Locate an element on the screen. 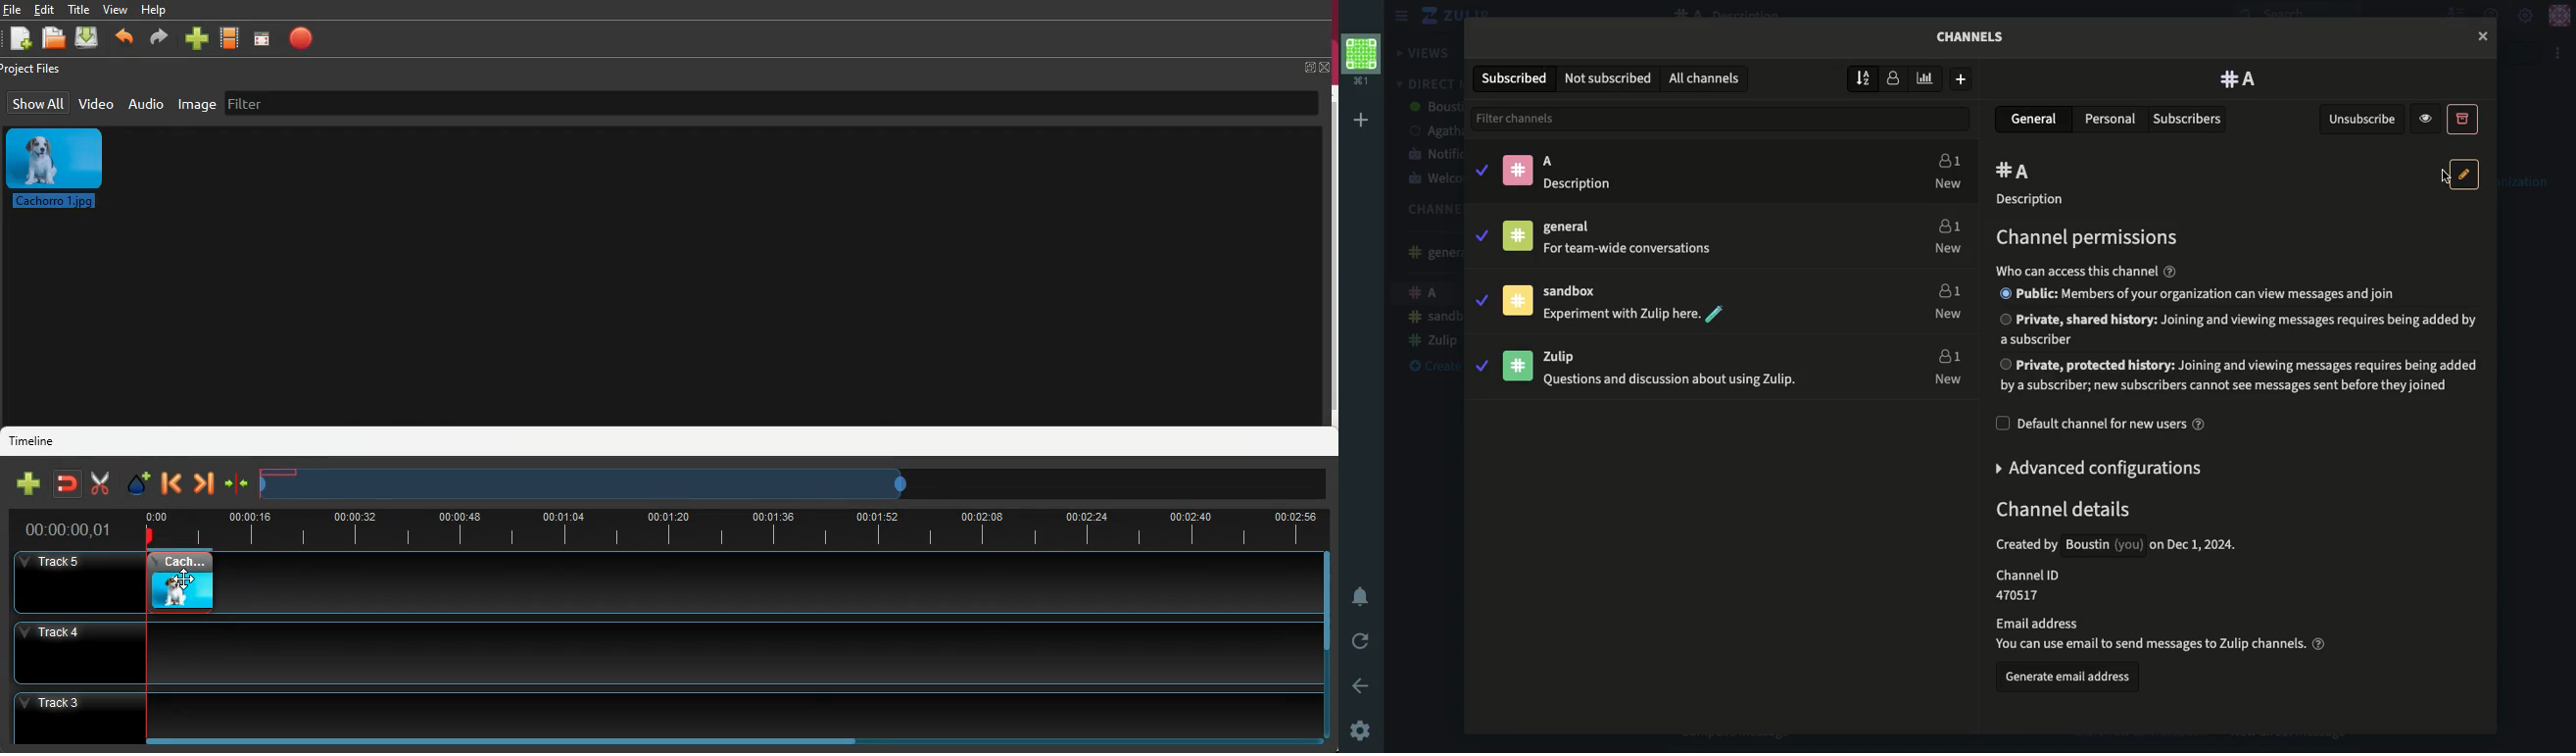  Add is located at coordinates (1961, 79).